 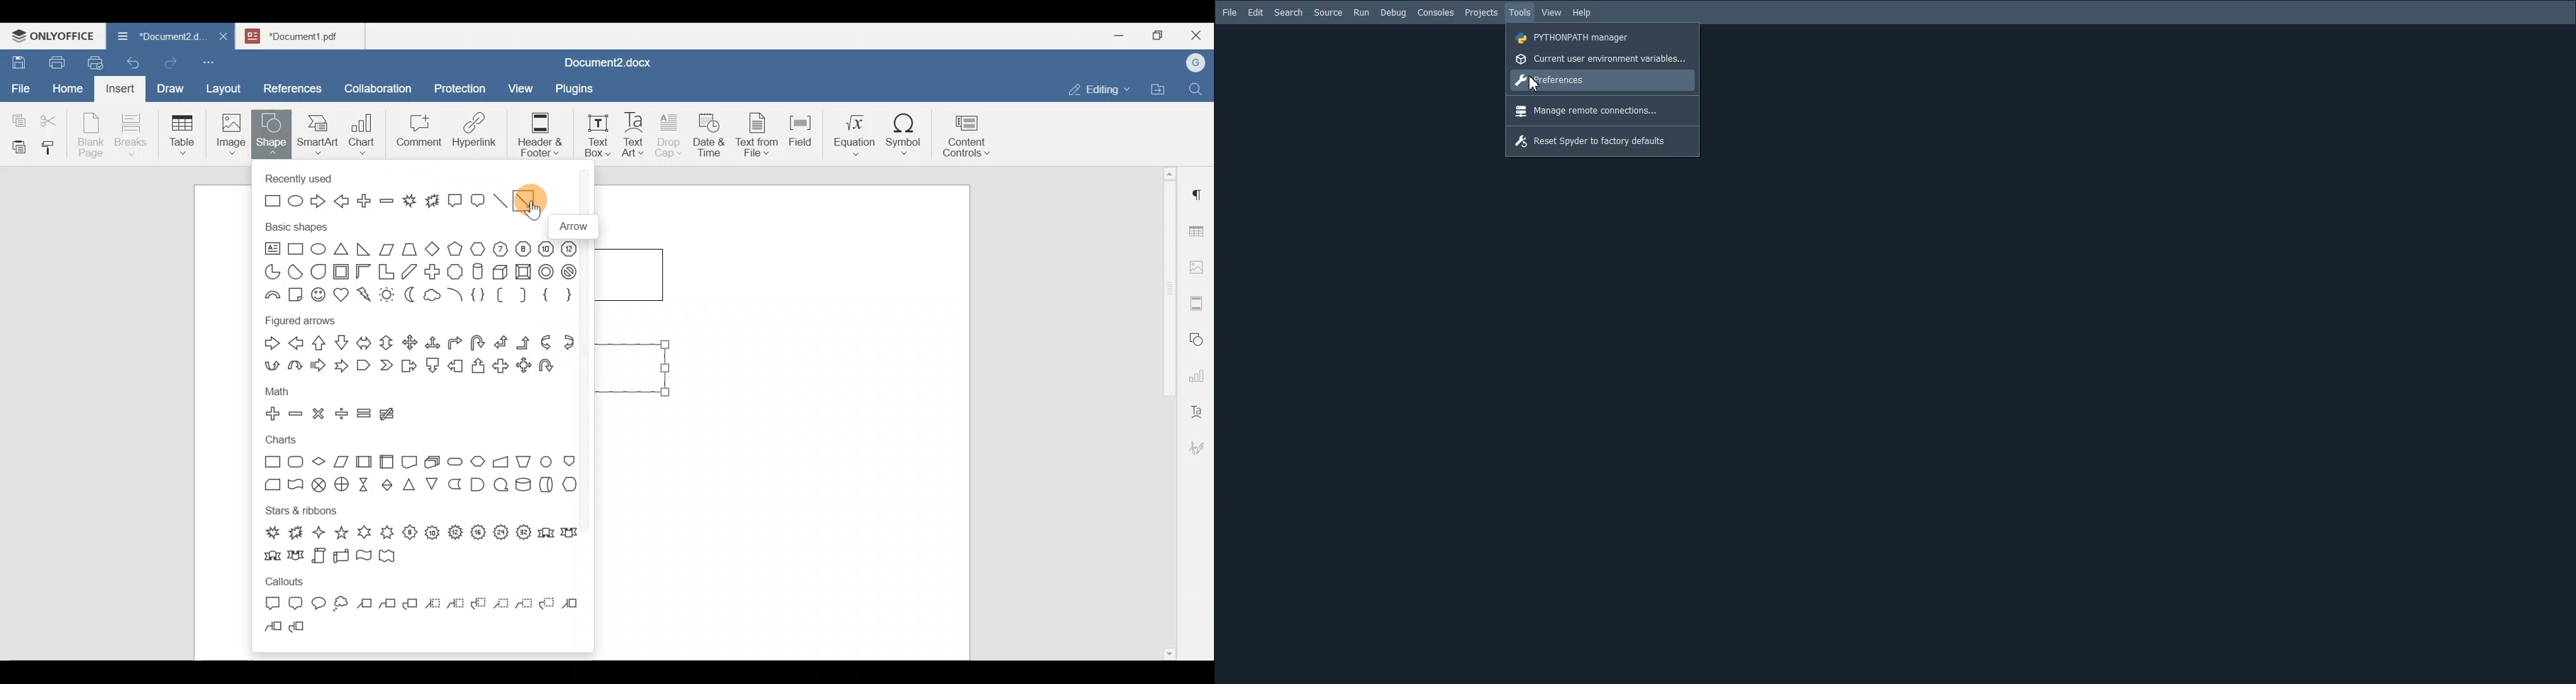 What do you see at coordinates (586, 412) in the screenshot?
I see `Scroll bar` at bounding box center [586, 412].